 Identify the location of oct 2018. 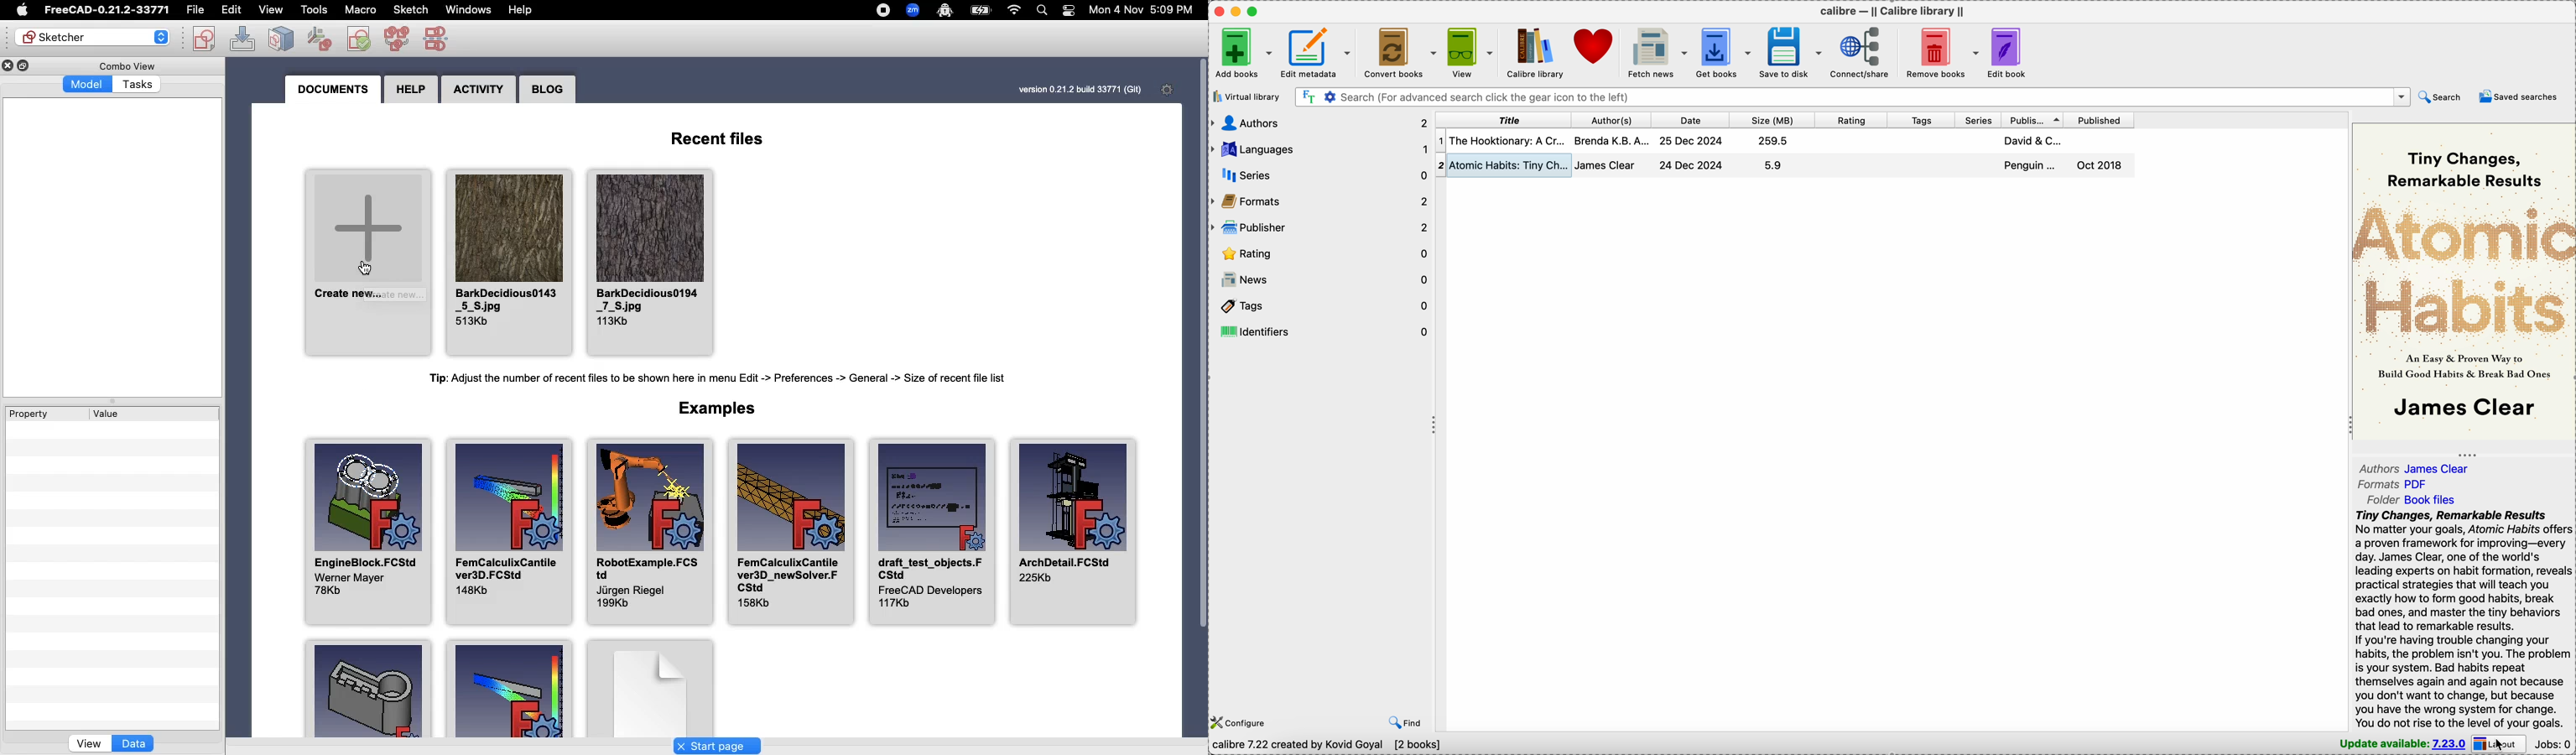
(2099, 165).